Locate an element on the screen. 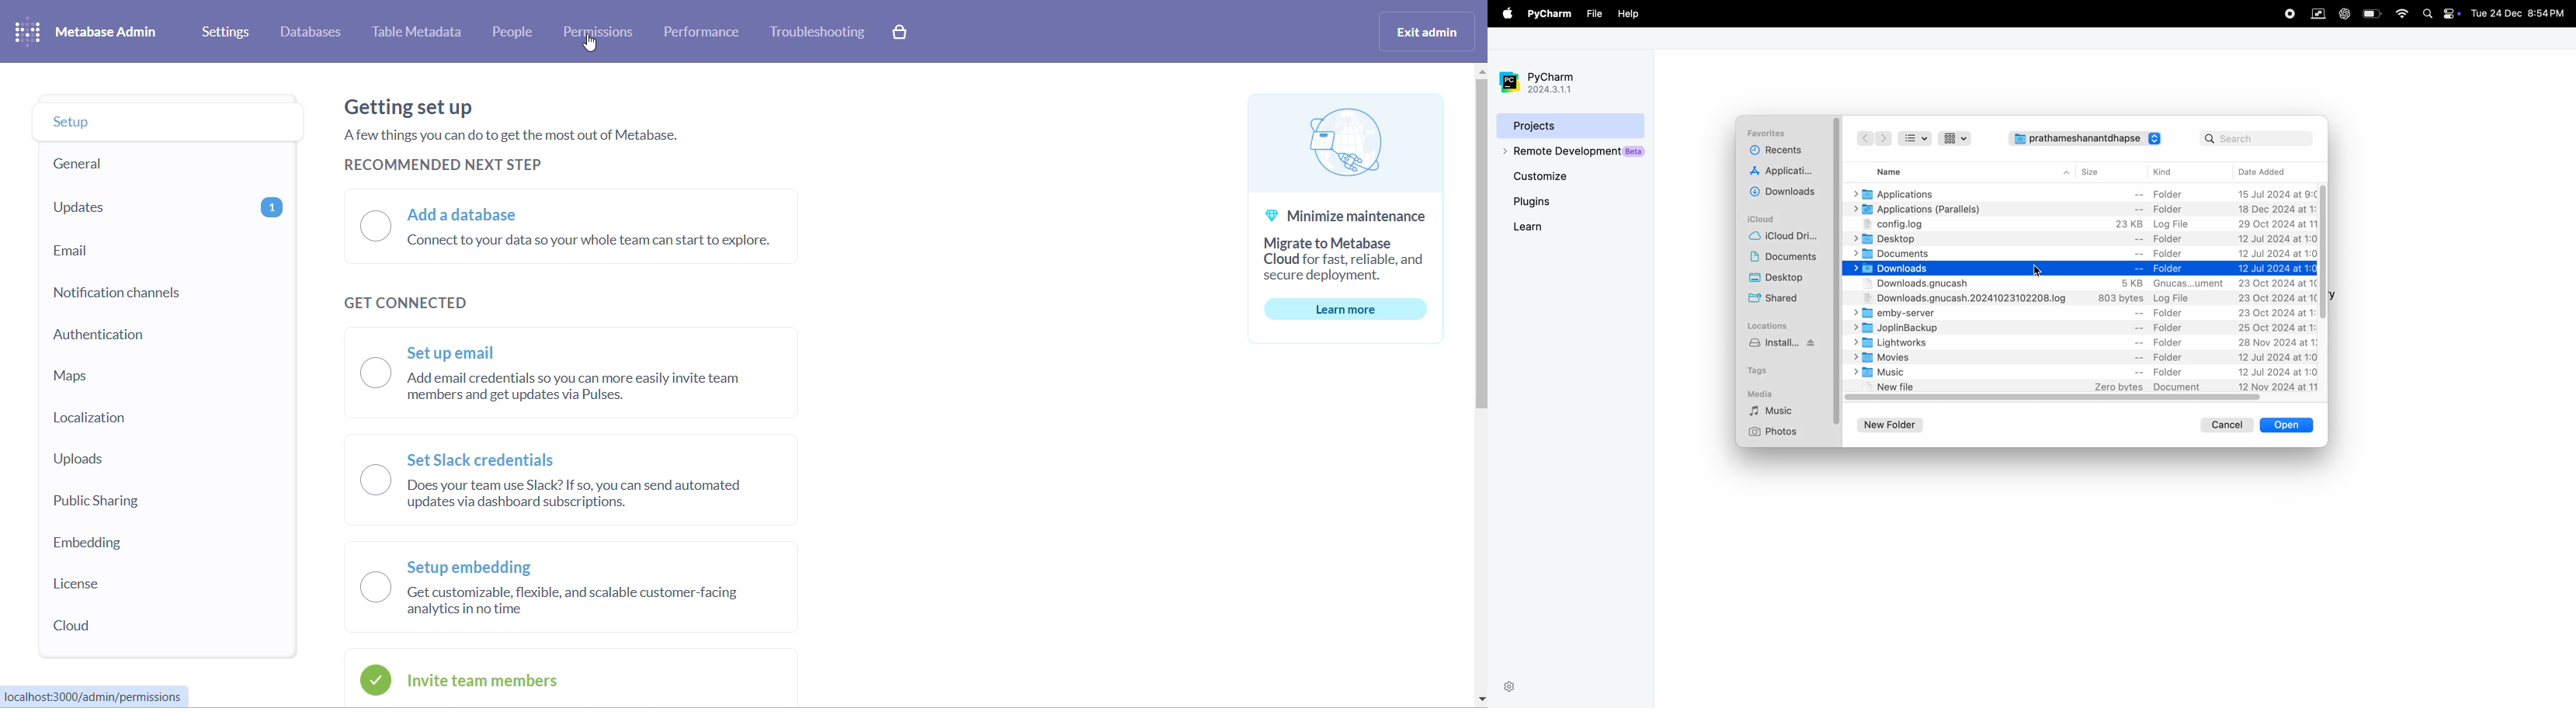 The image size is (2576, 728). logo and name is located at coordinates (99, 33).